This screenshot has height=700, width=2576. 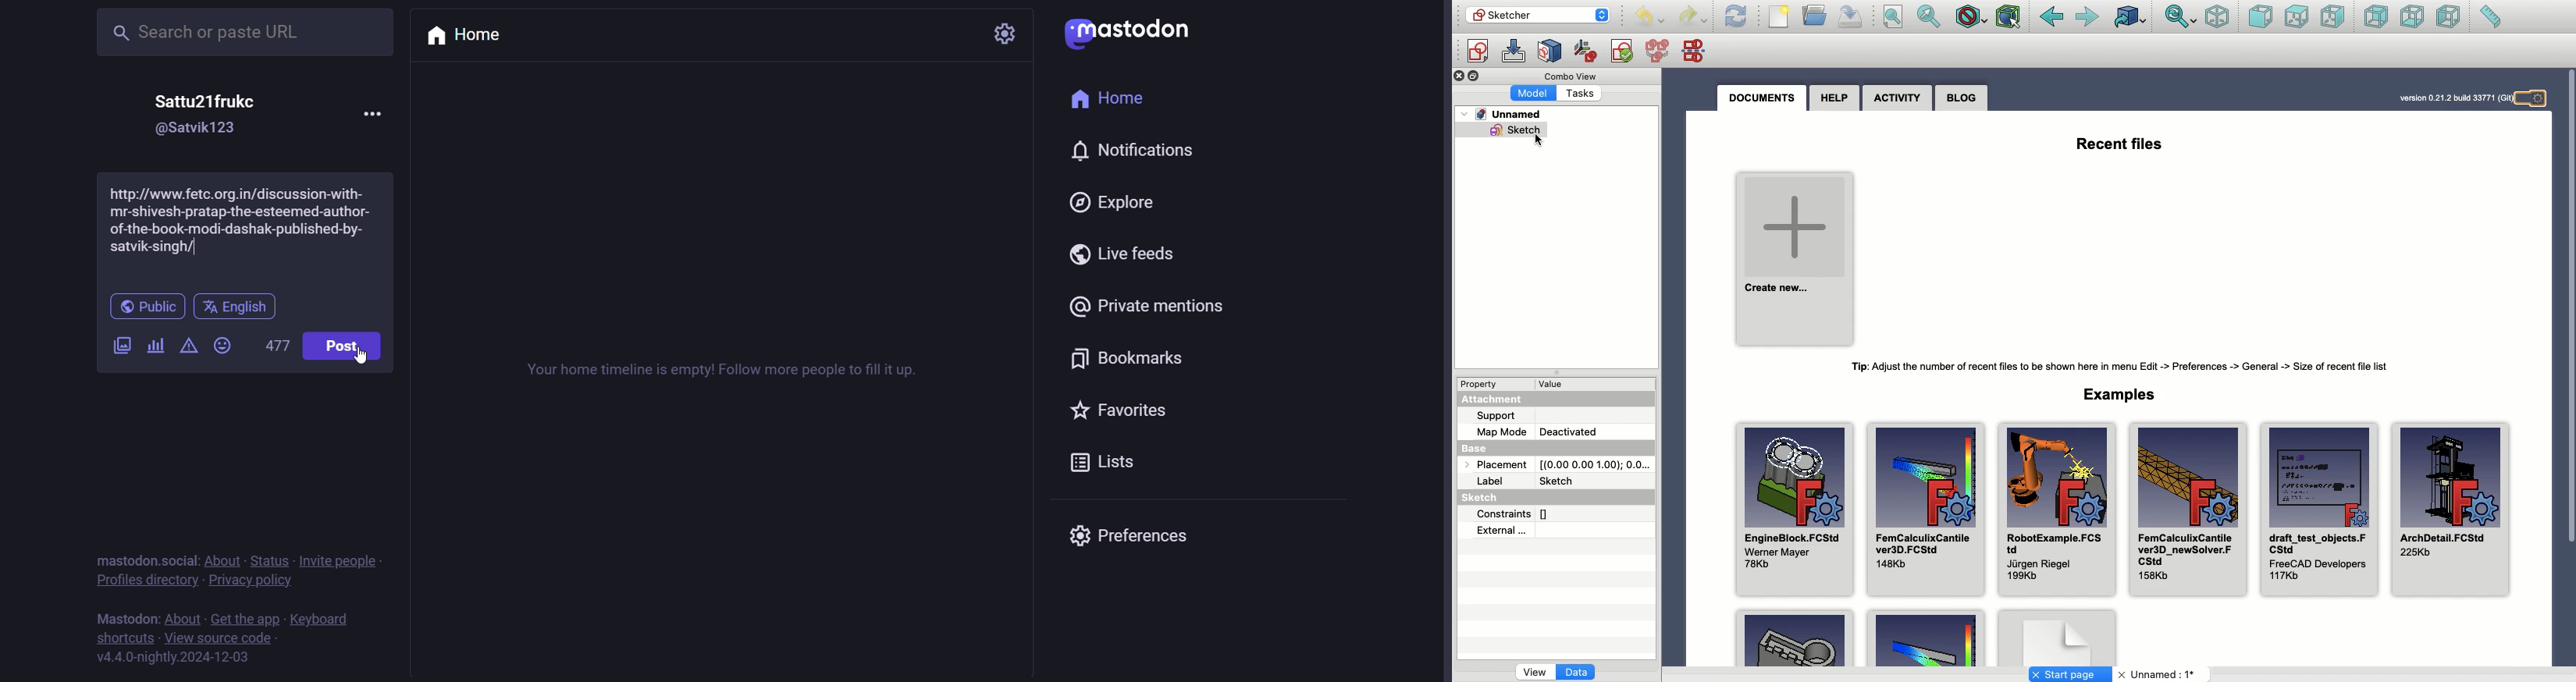 I want to click on Support, so click(x=1503, y=416).